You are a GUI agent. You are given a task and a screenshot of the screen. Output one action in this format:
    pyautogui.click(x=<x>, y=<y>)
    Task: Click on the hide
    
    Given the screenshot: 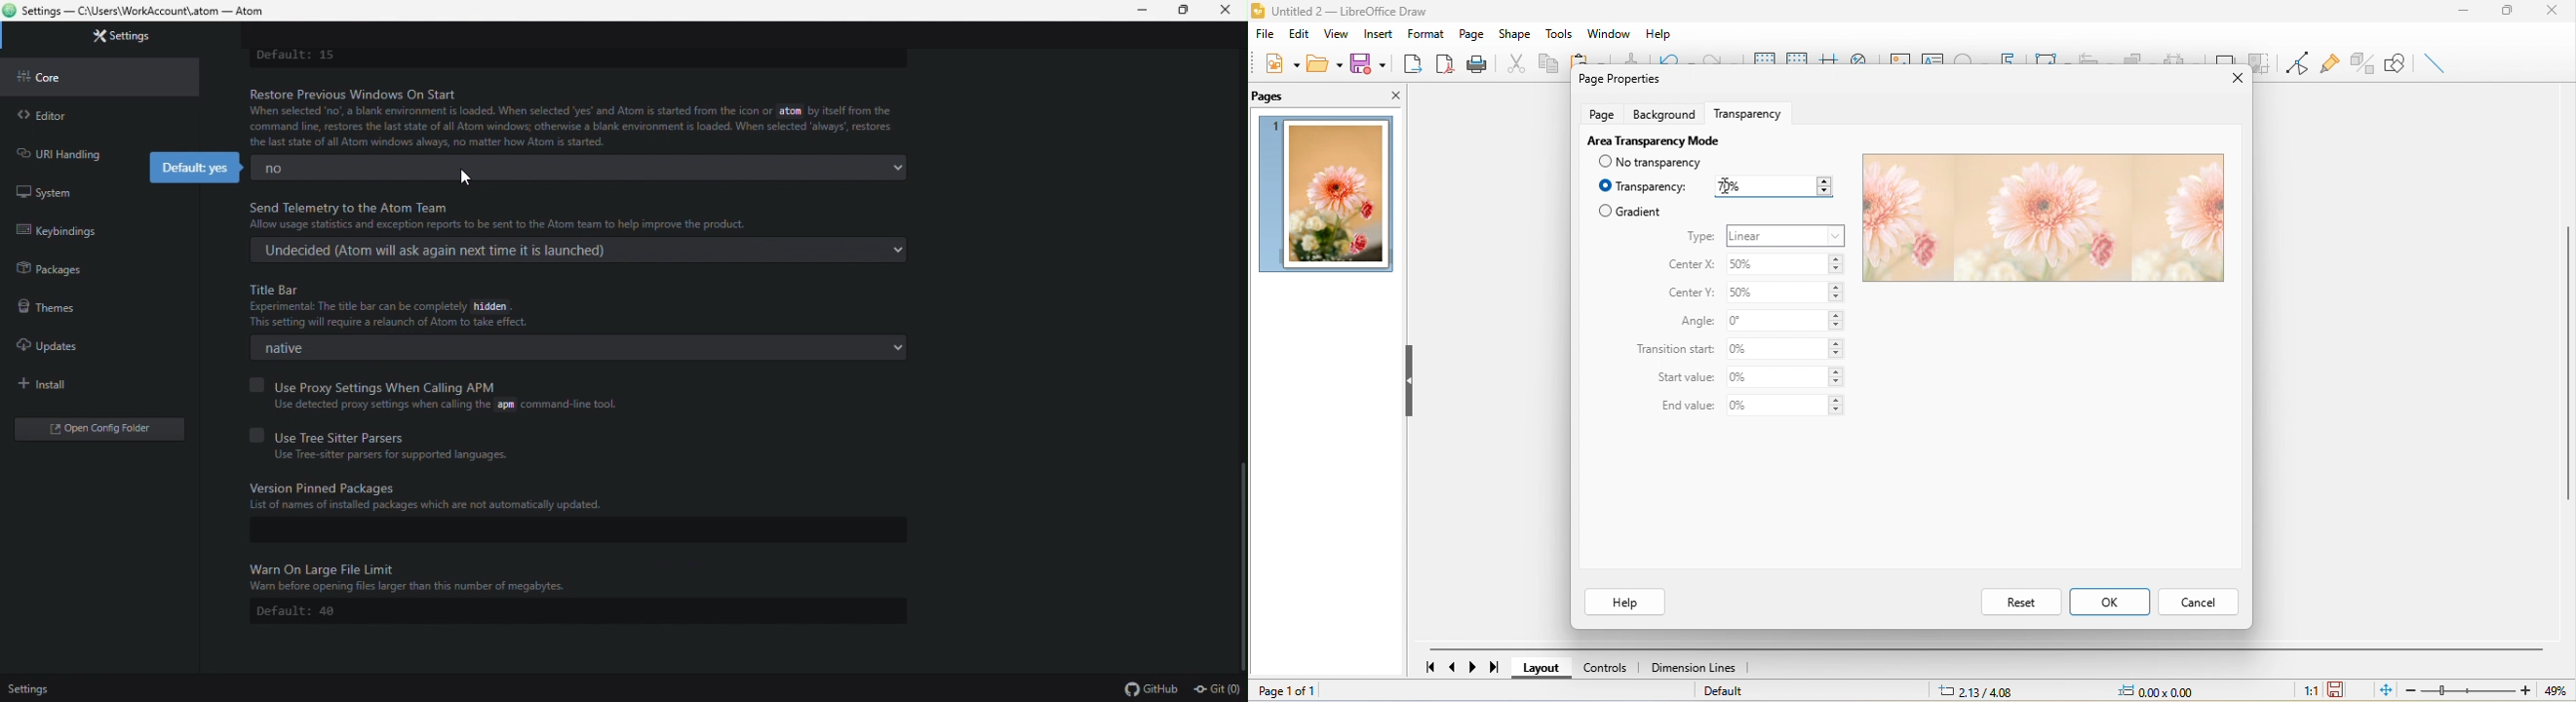 What is the action you would take?
    pyautogui.click(x=1412, y=383)
    